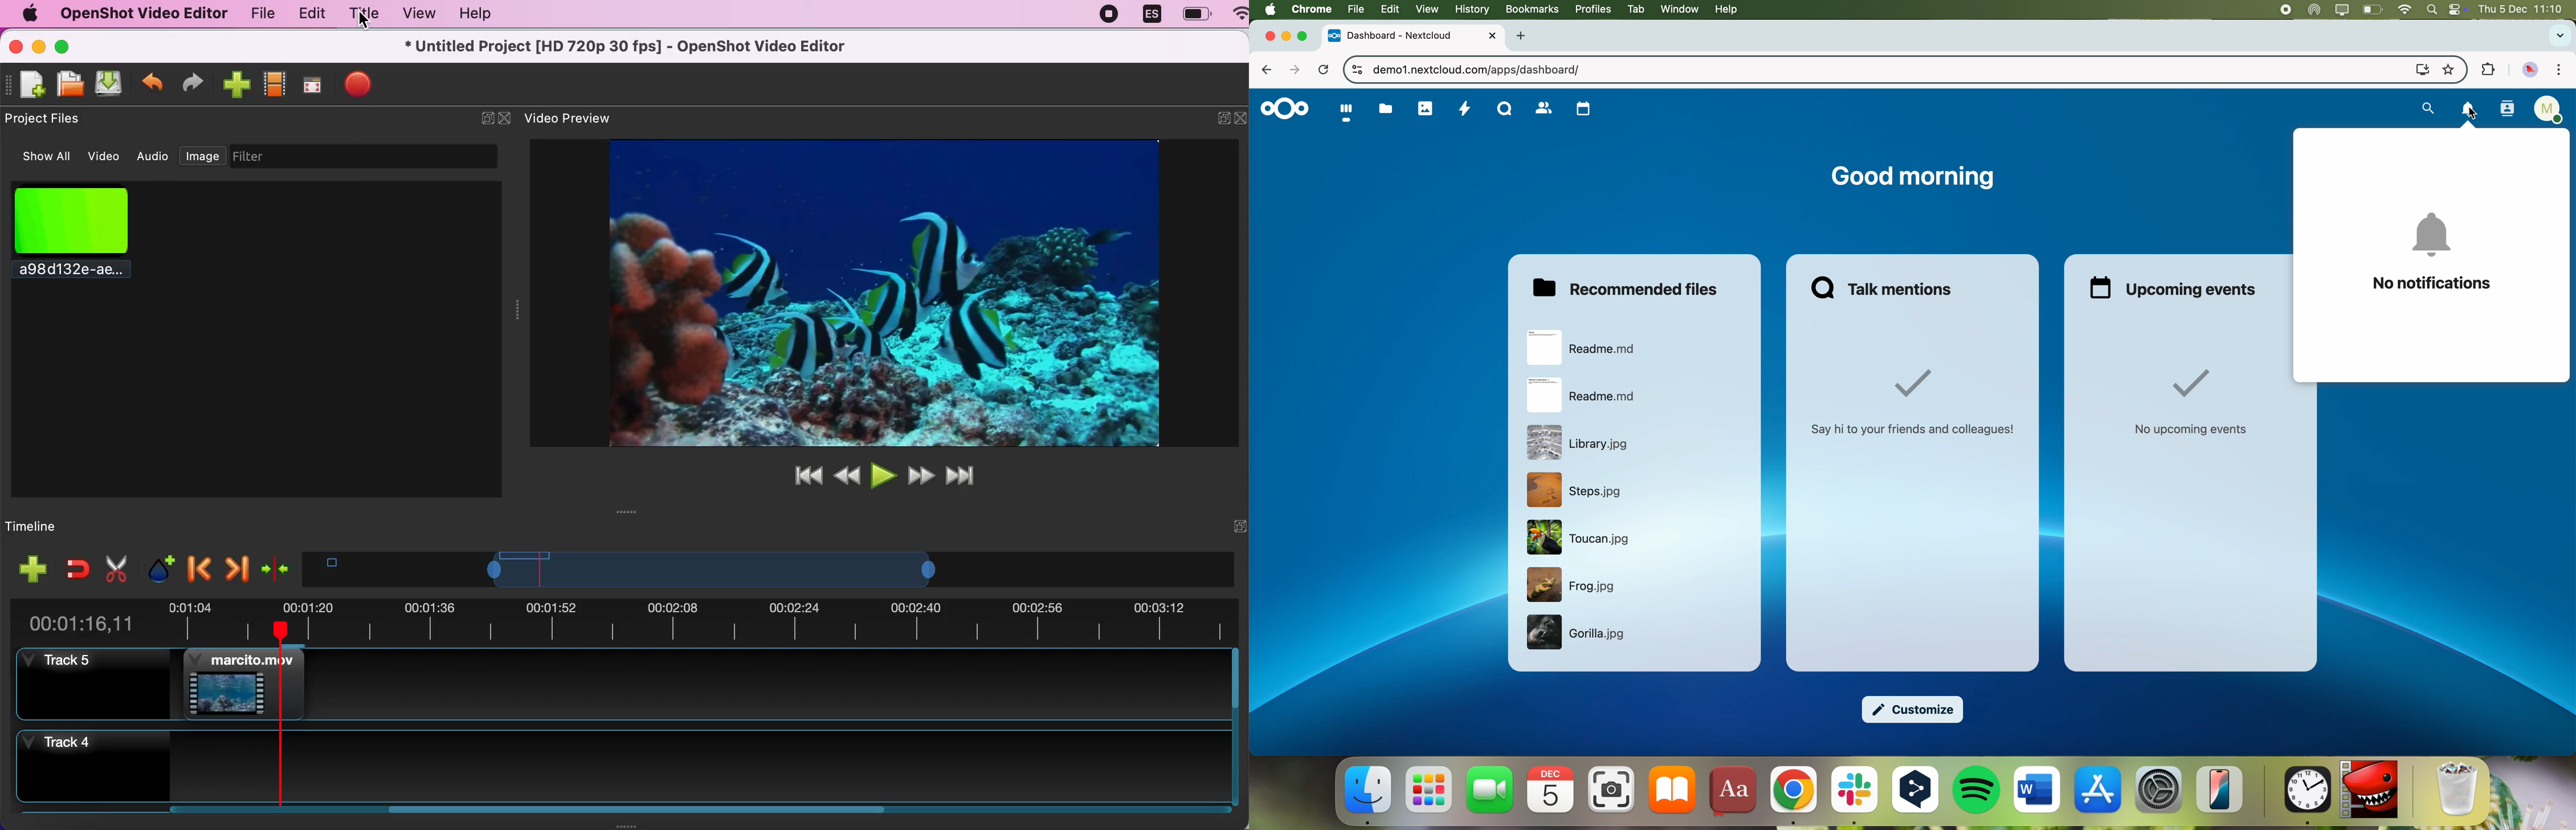 This screenshot has height=840, width=2576. What do you see at coordinates (2433, 253) in the screenshot?
I see `no notifications` at bounding box center [2433, 253].